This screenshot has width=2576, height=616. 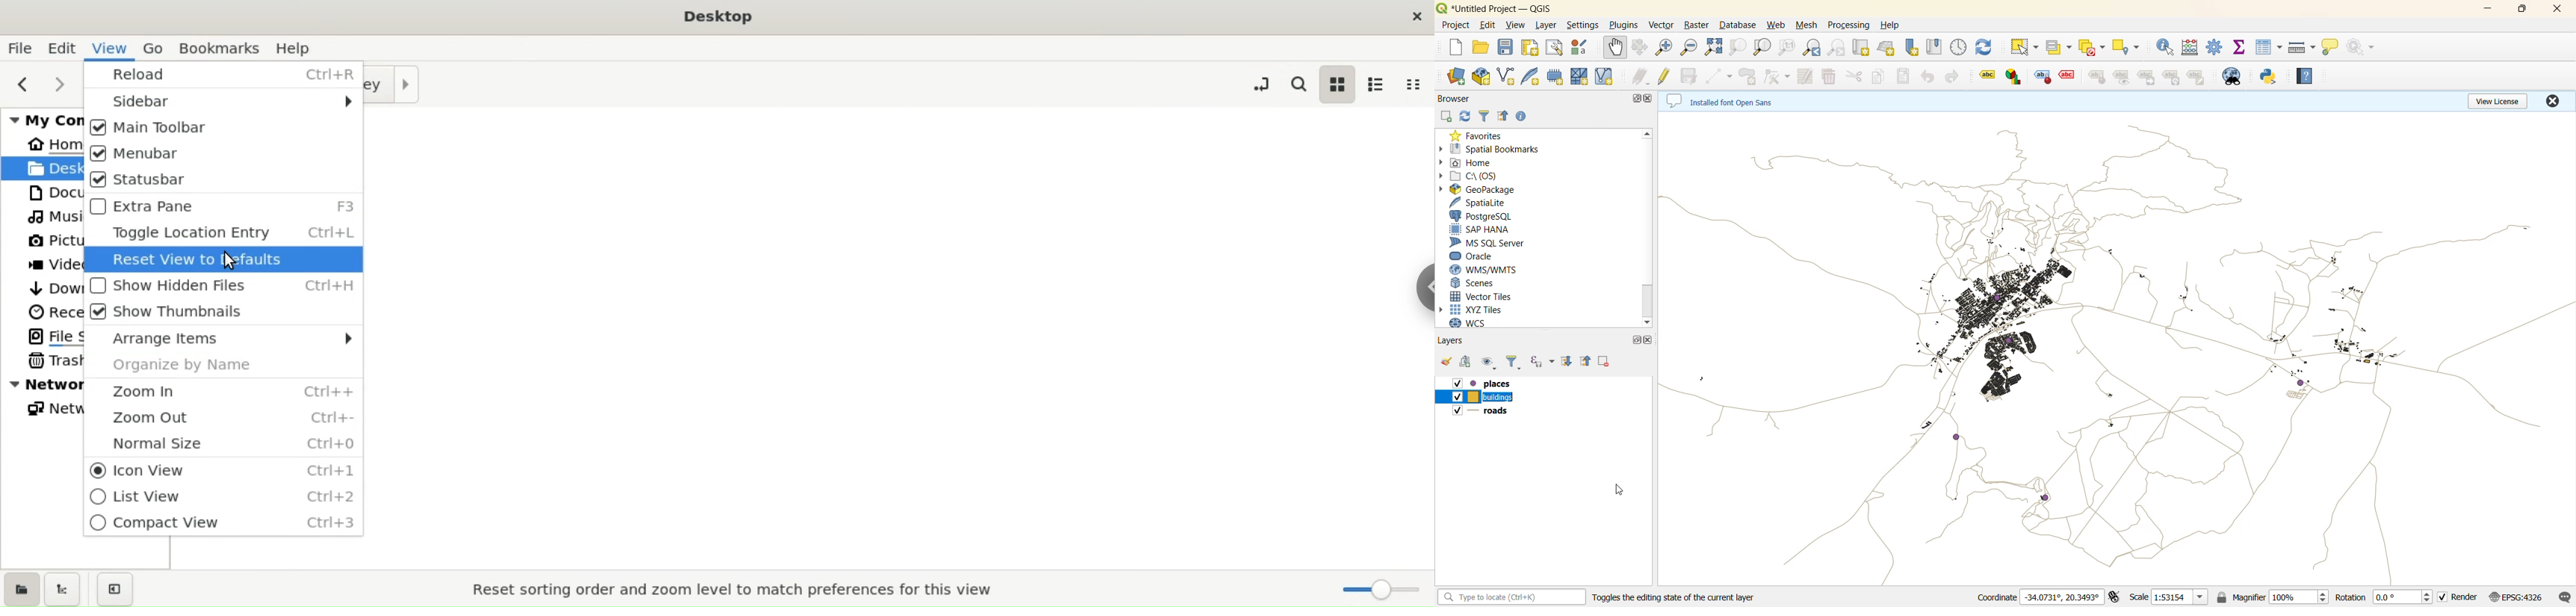 I want to click on filter, so click(x=1487, y=116).